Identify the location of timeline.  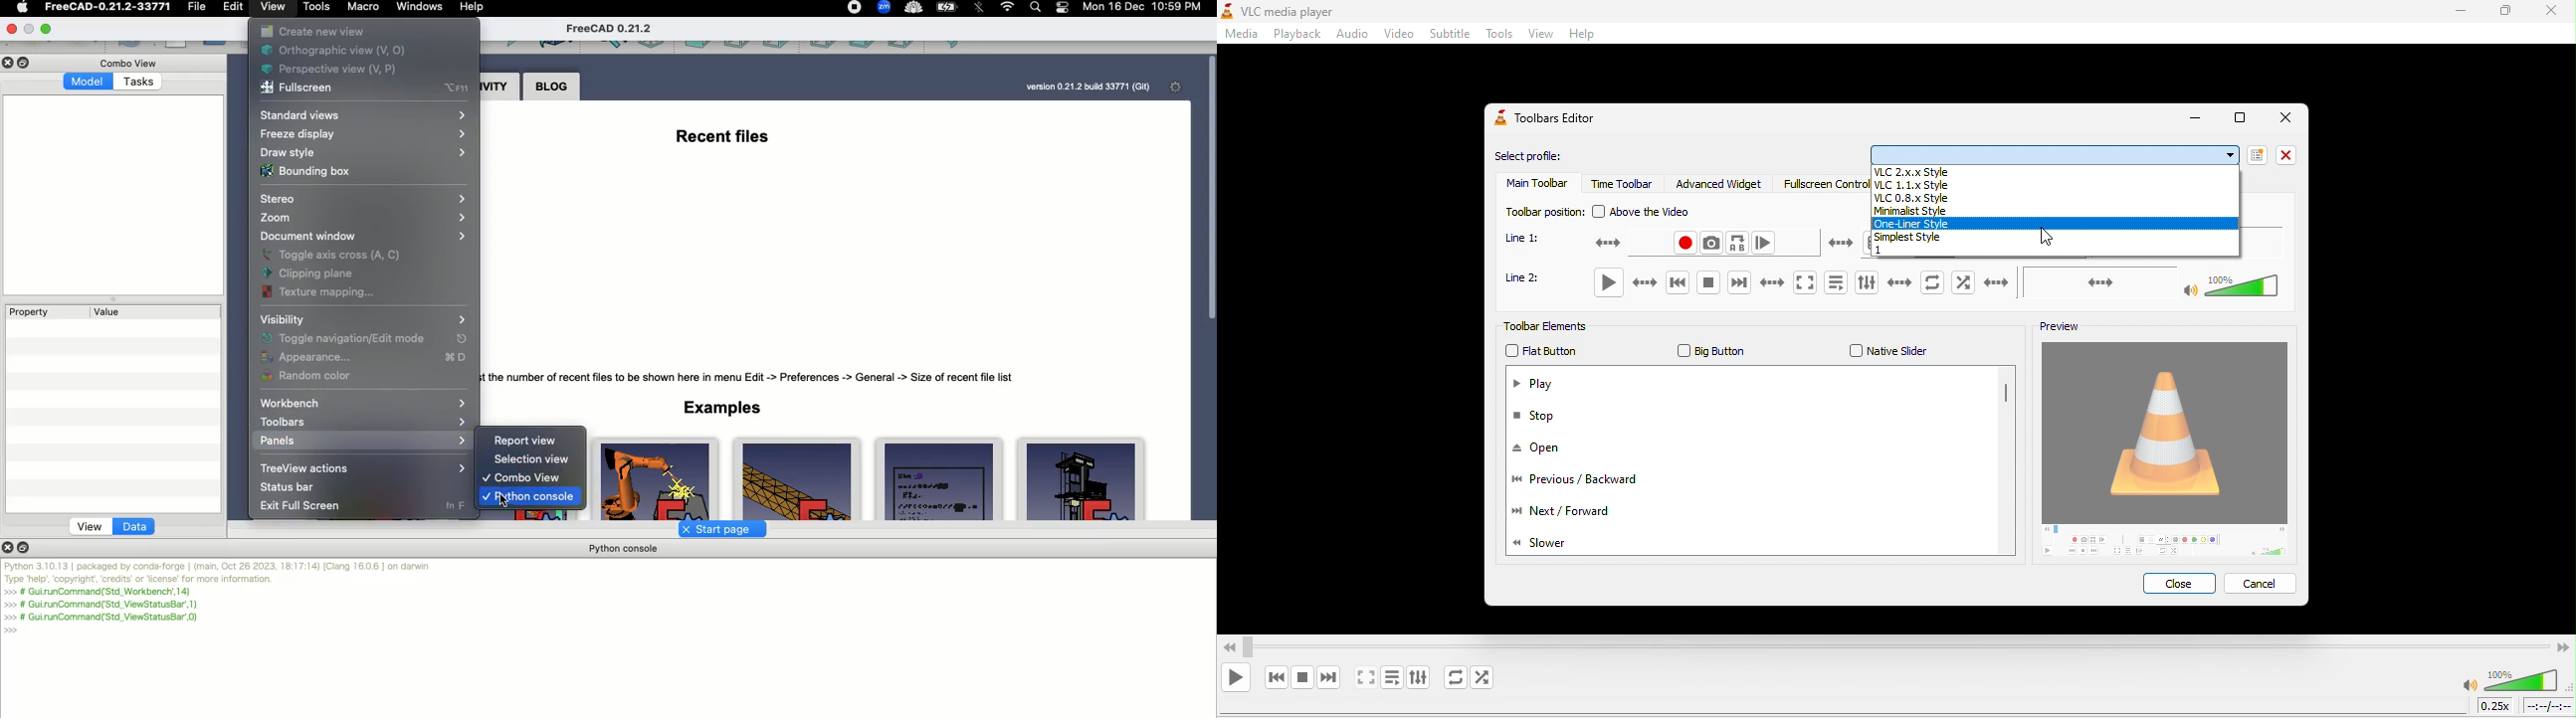
(2549, 708).